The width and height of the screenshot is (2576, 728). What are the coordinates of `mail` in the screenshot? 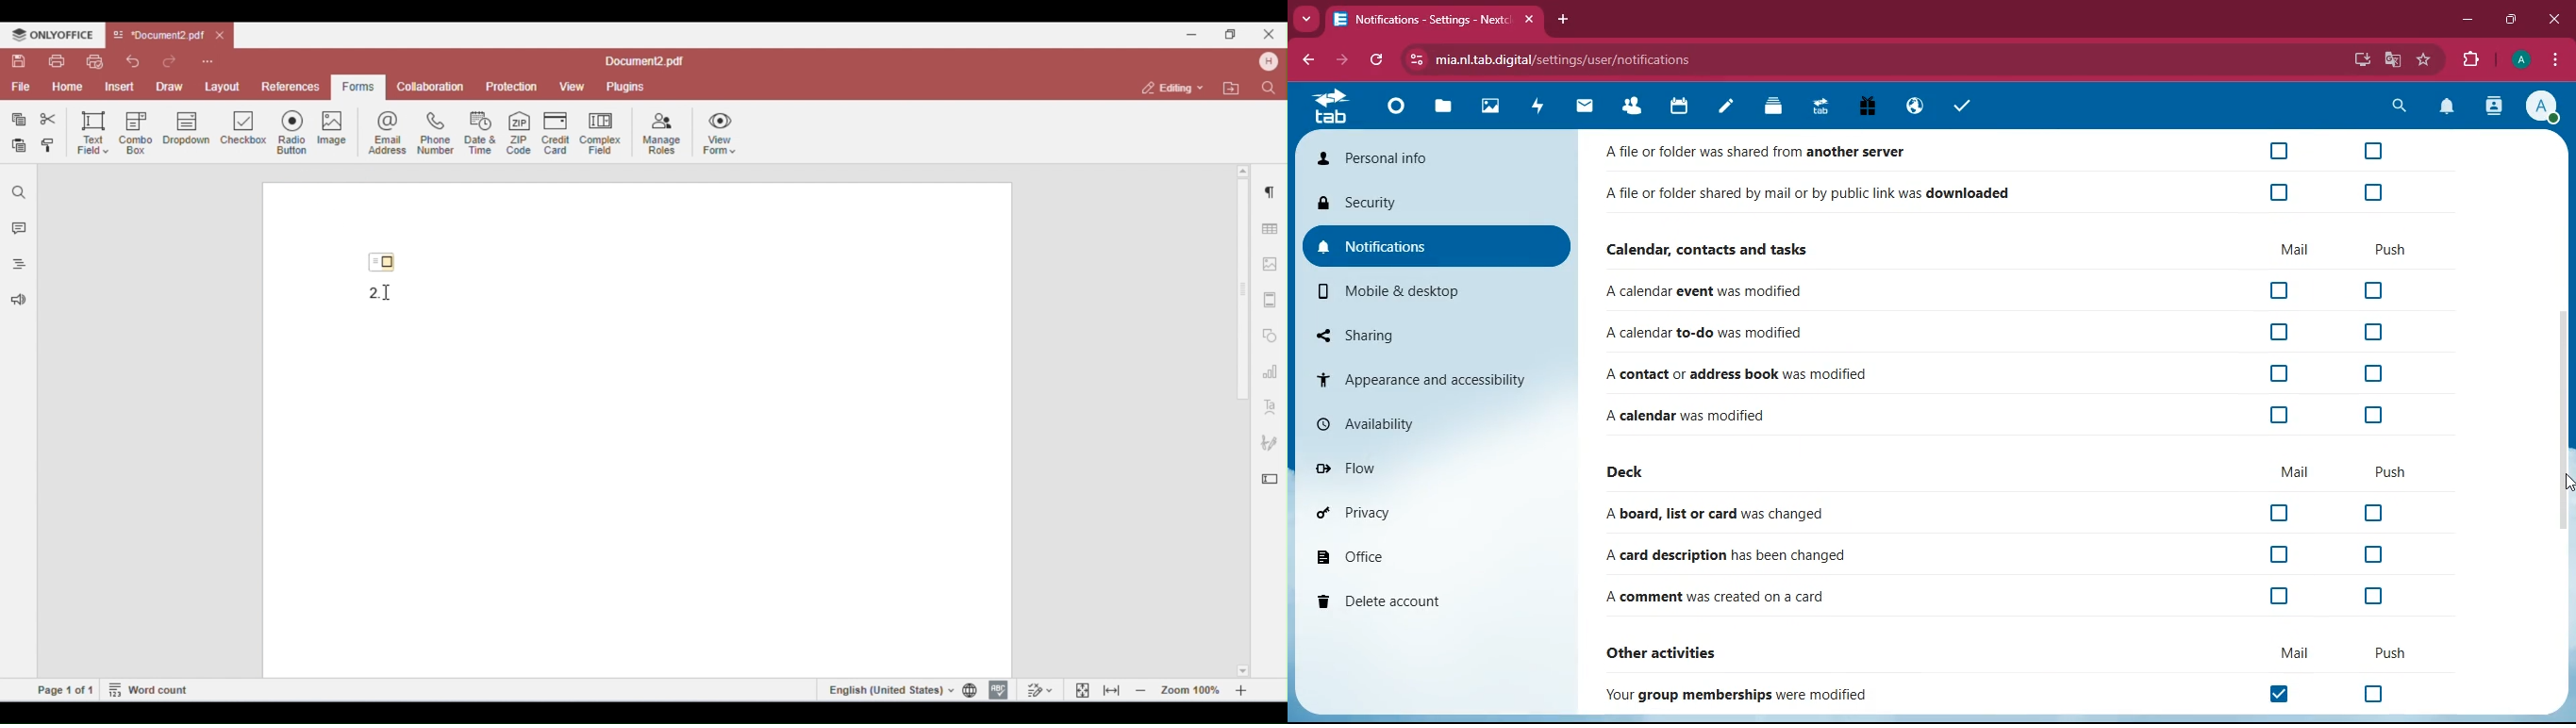 It's located at (2282, 653).